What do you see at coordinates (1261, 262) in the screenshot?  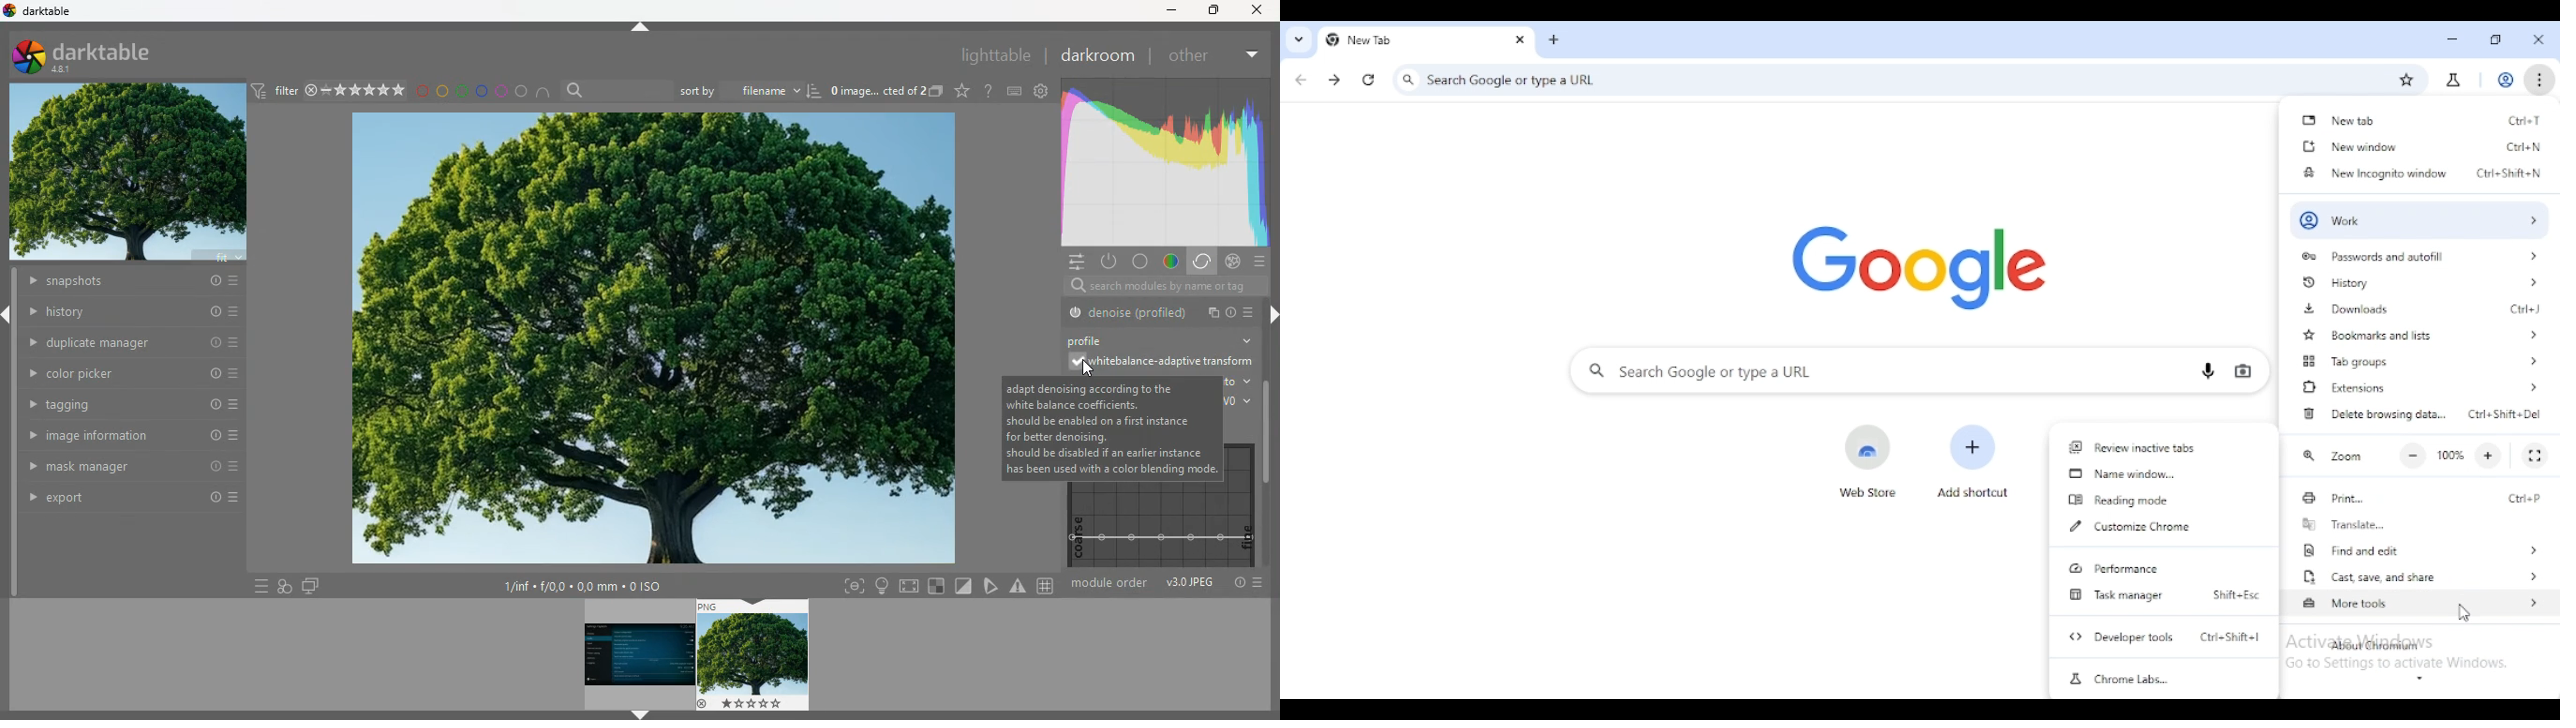 I see `more` at bounding box center [1261, 262].